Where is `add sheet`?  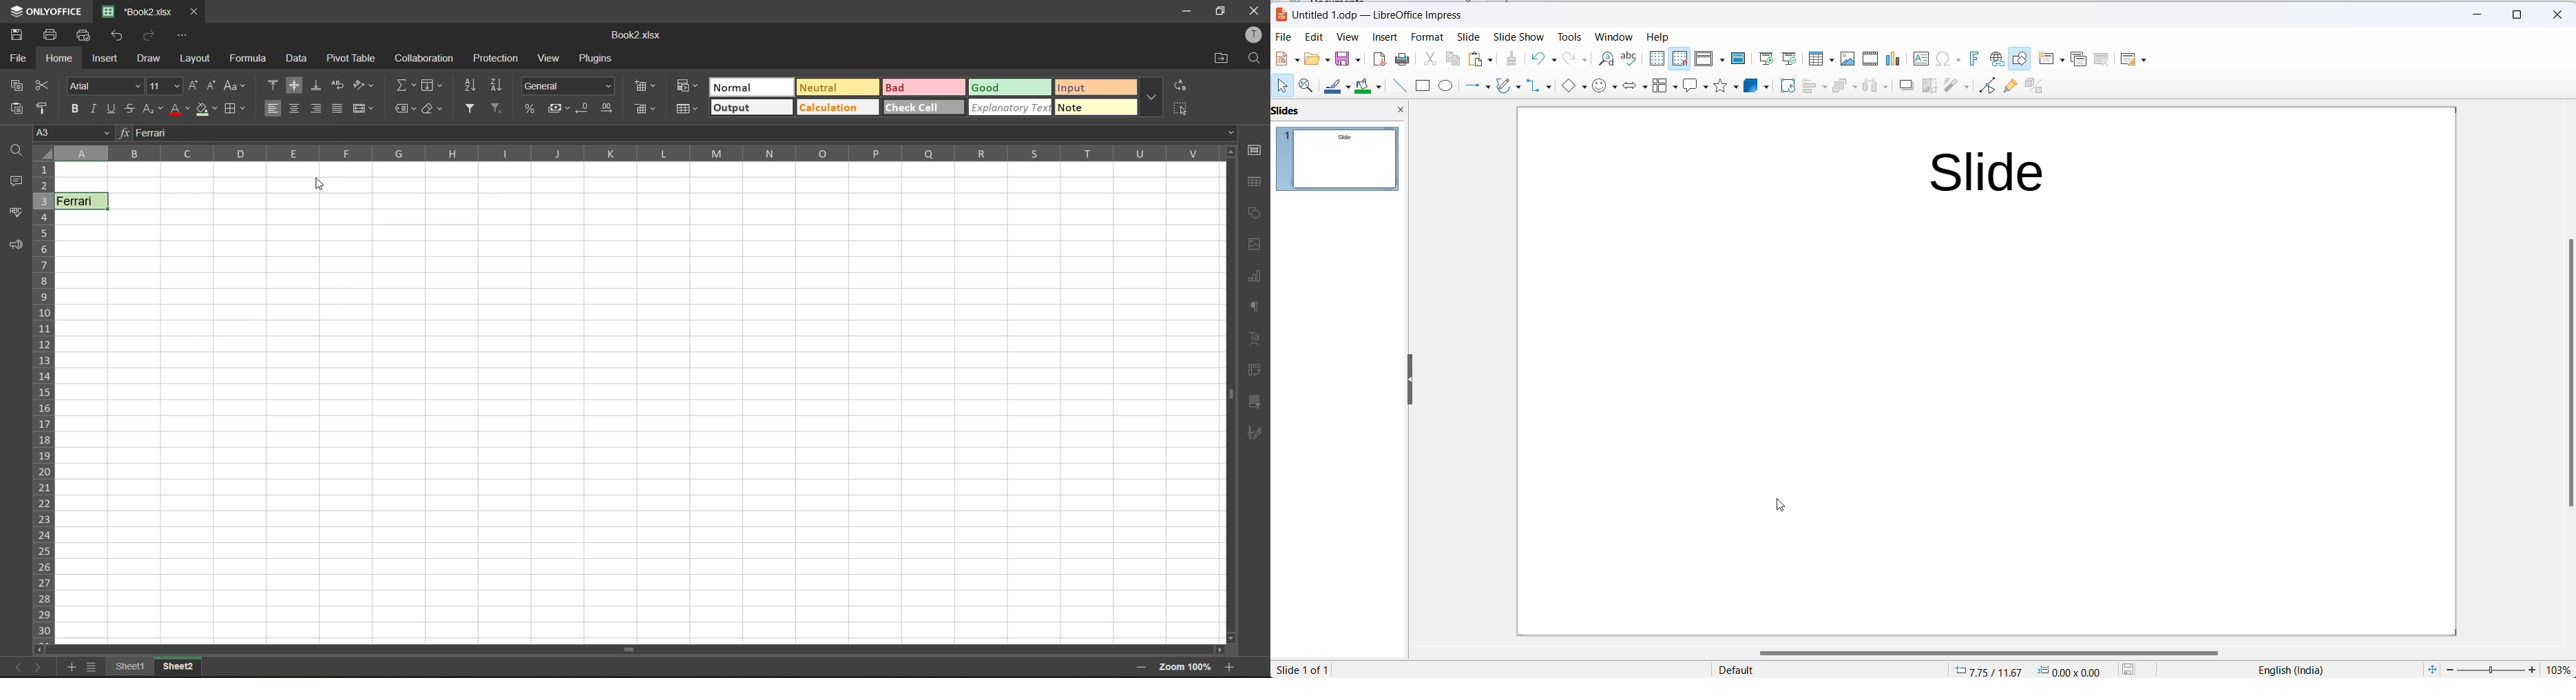
add sheet is located at coordinates (64, 667).